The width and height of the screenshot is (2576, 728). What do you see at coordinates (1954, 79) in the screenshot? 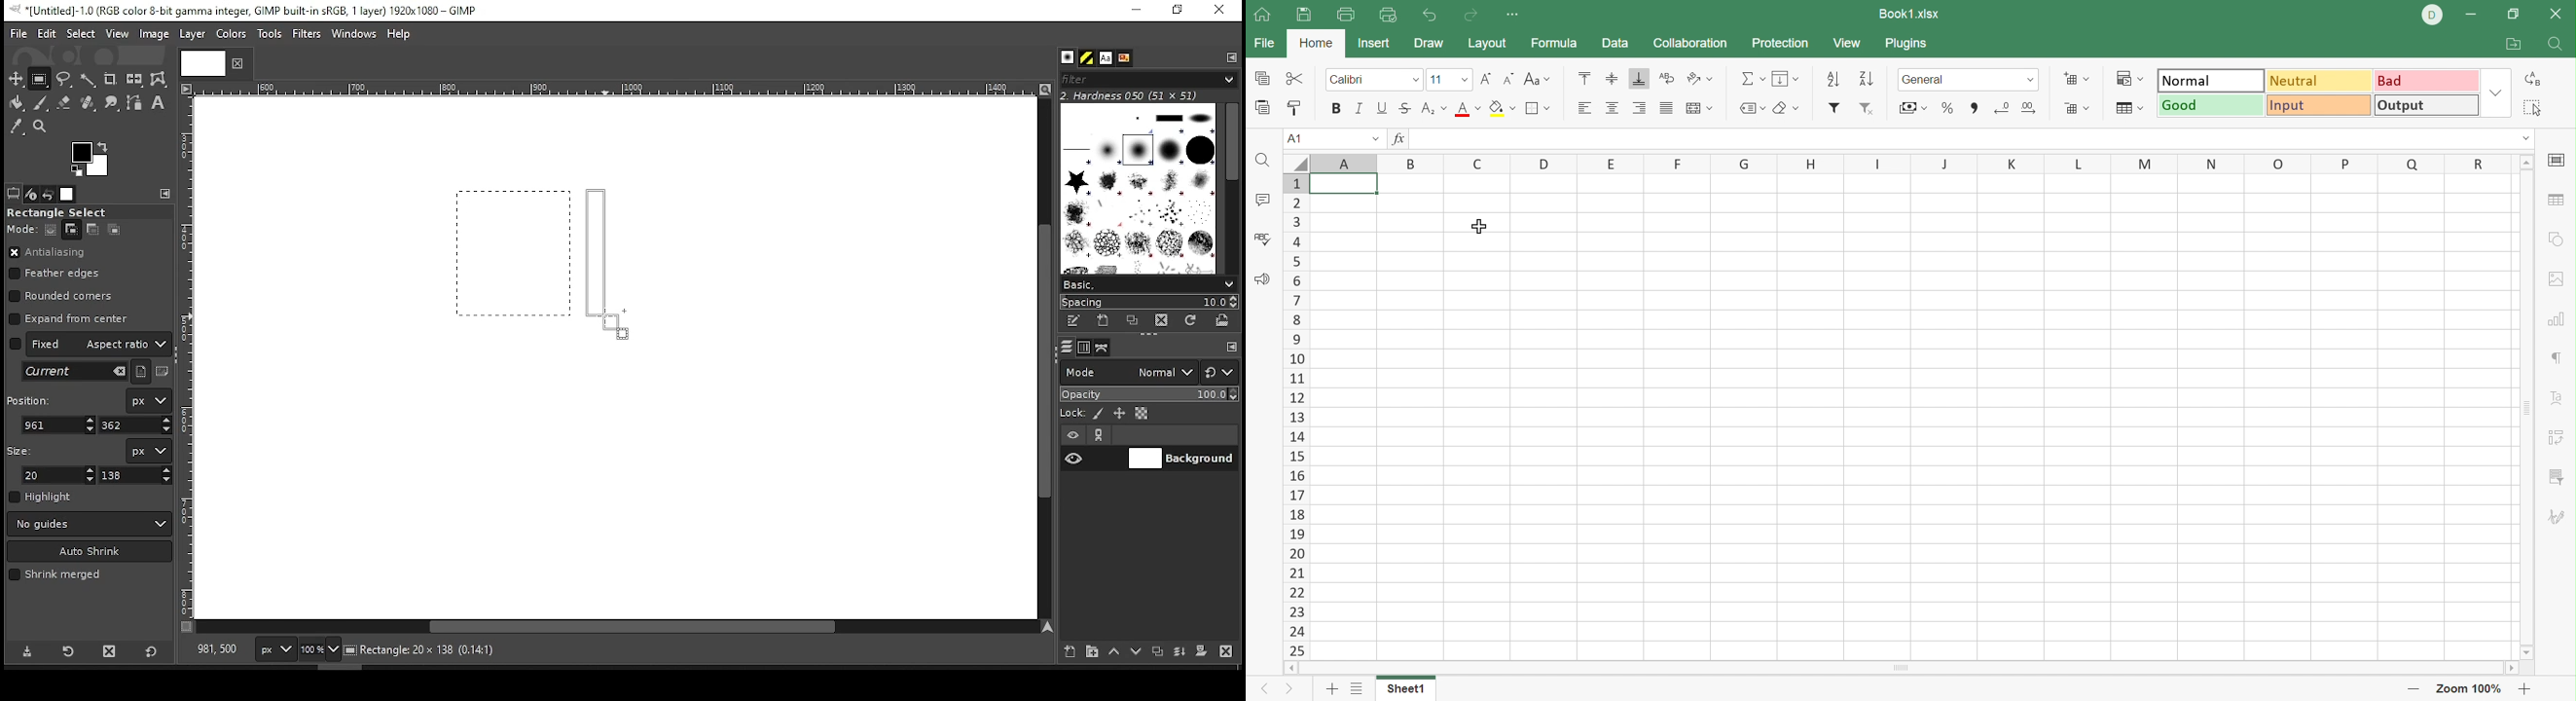
I see `General` at bounding box center [1954, 79].